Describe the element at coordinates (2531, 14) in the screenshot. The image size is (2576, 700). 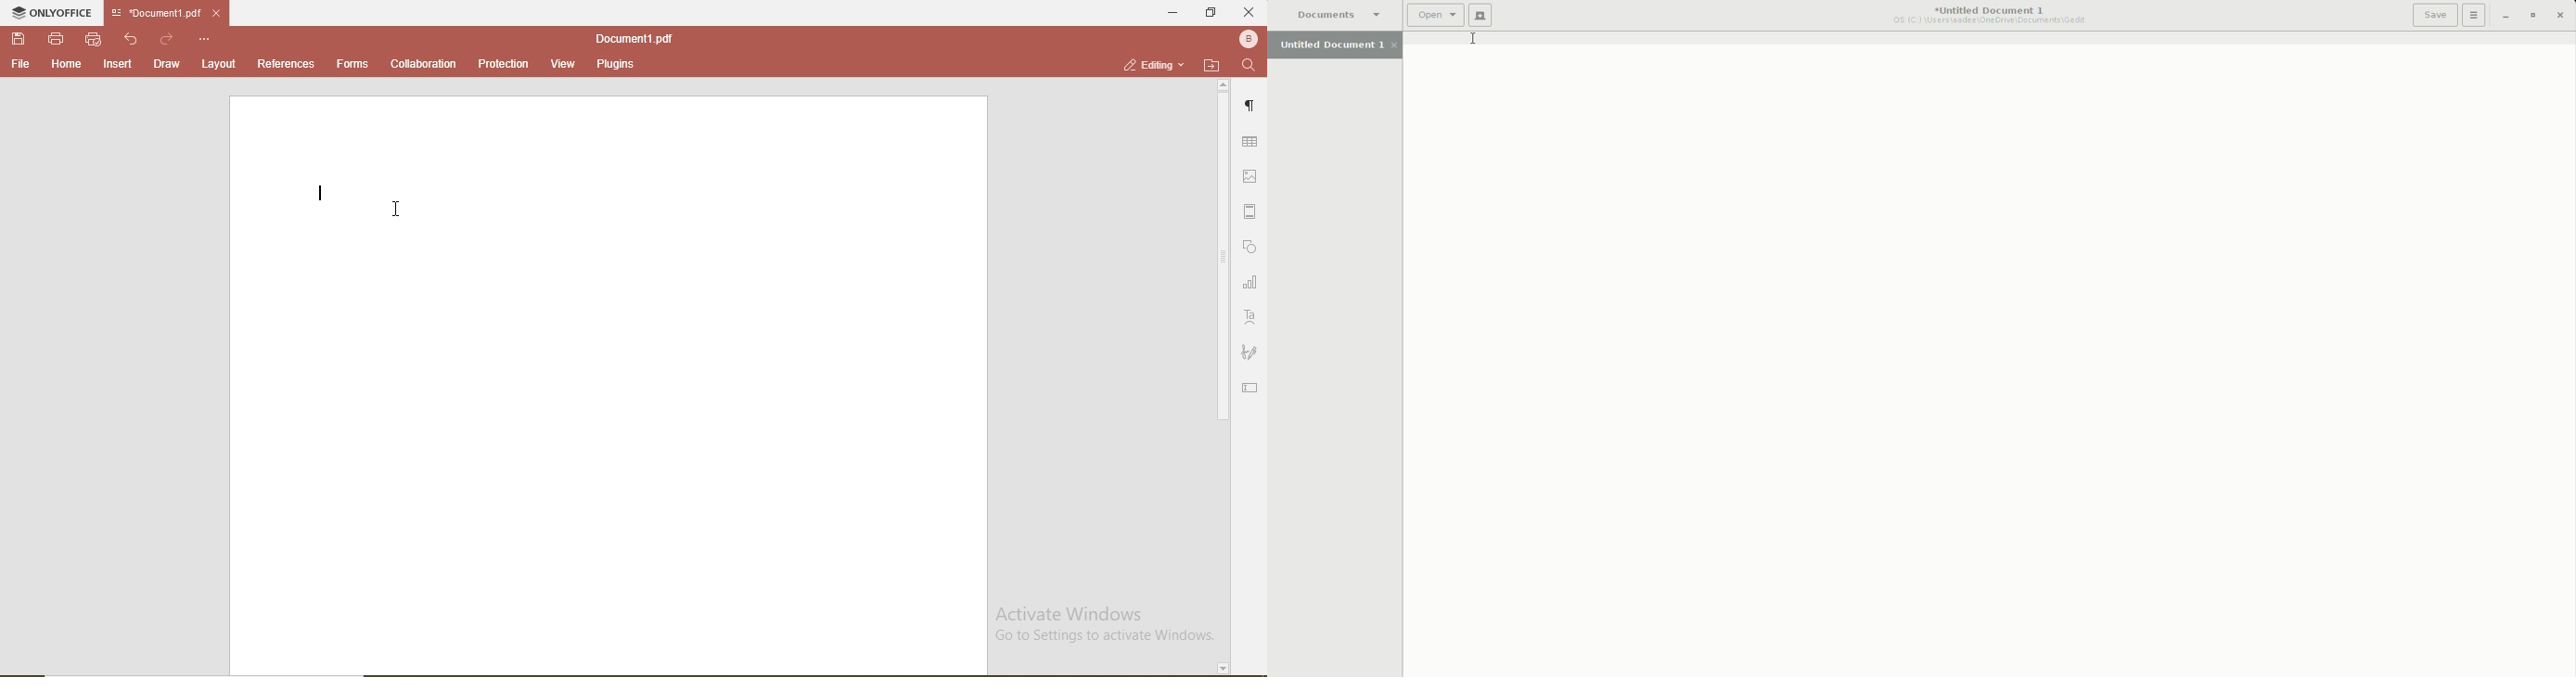
I see `Restore` at that location.